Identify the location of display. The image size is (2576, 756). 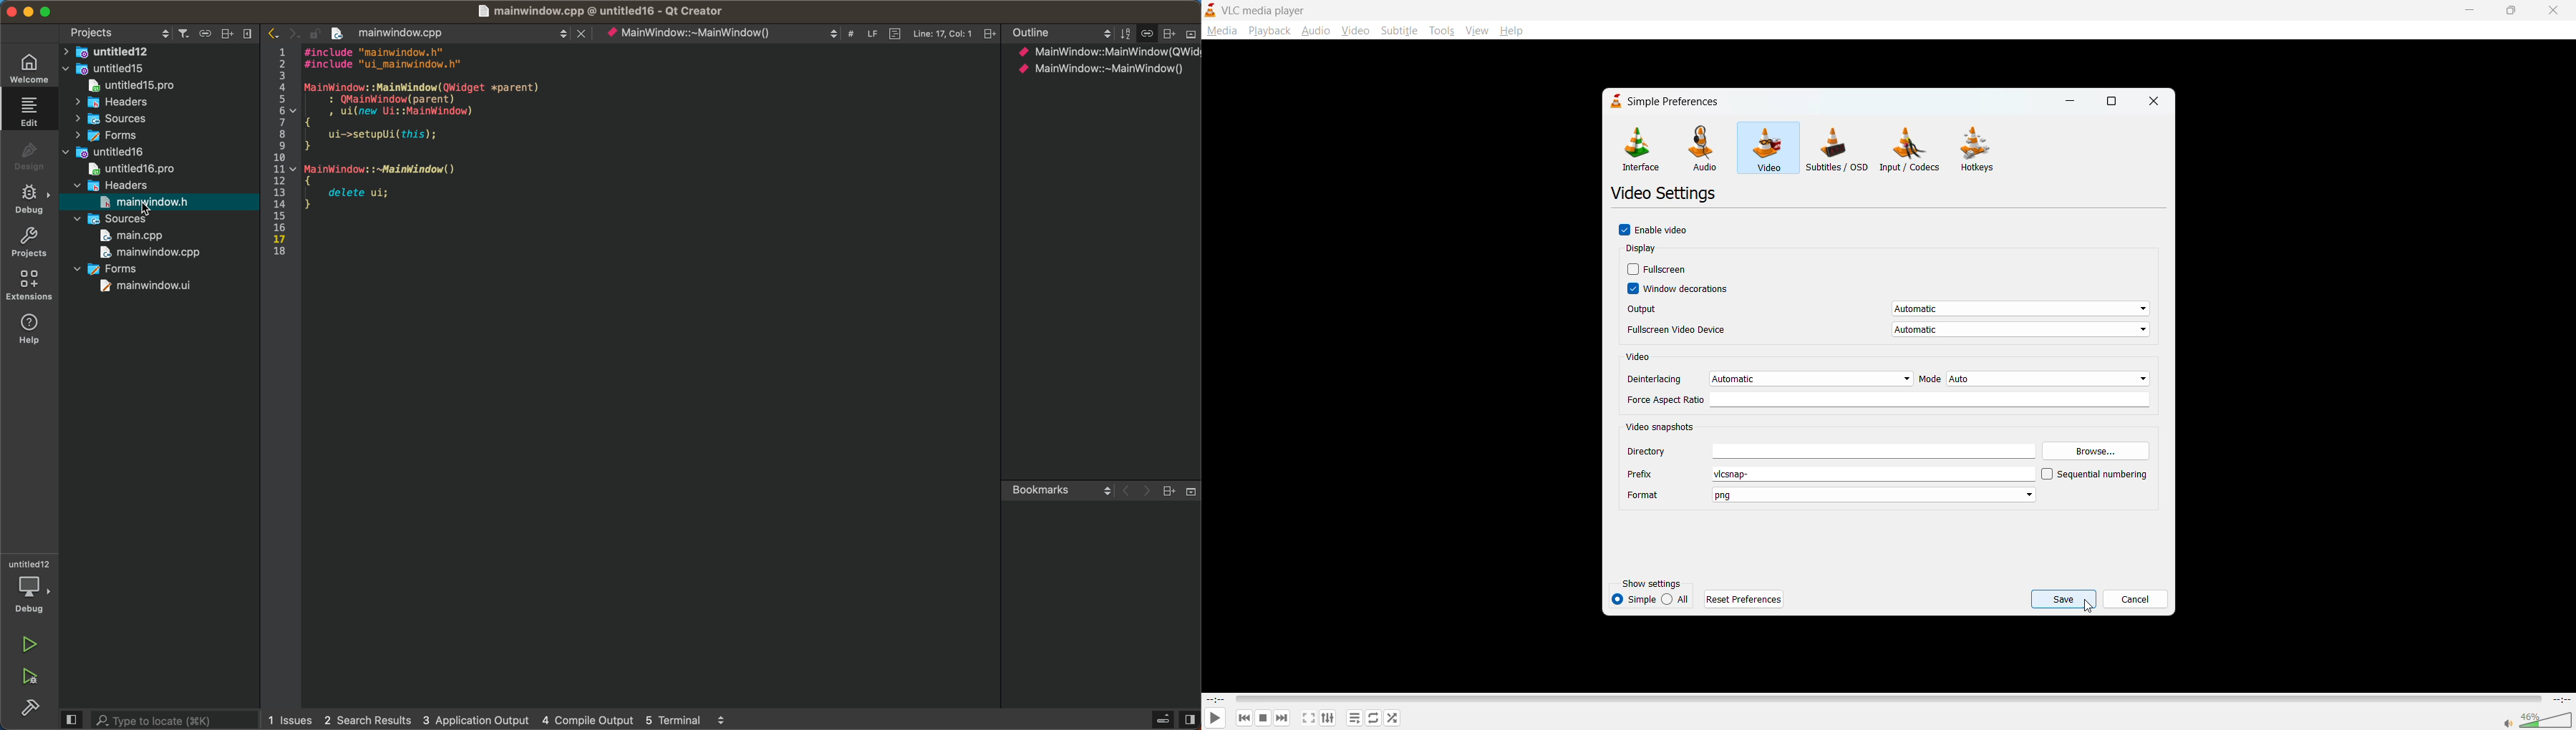
(1644, 249).